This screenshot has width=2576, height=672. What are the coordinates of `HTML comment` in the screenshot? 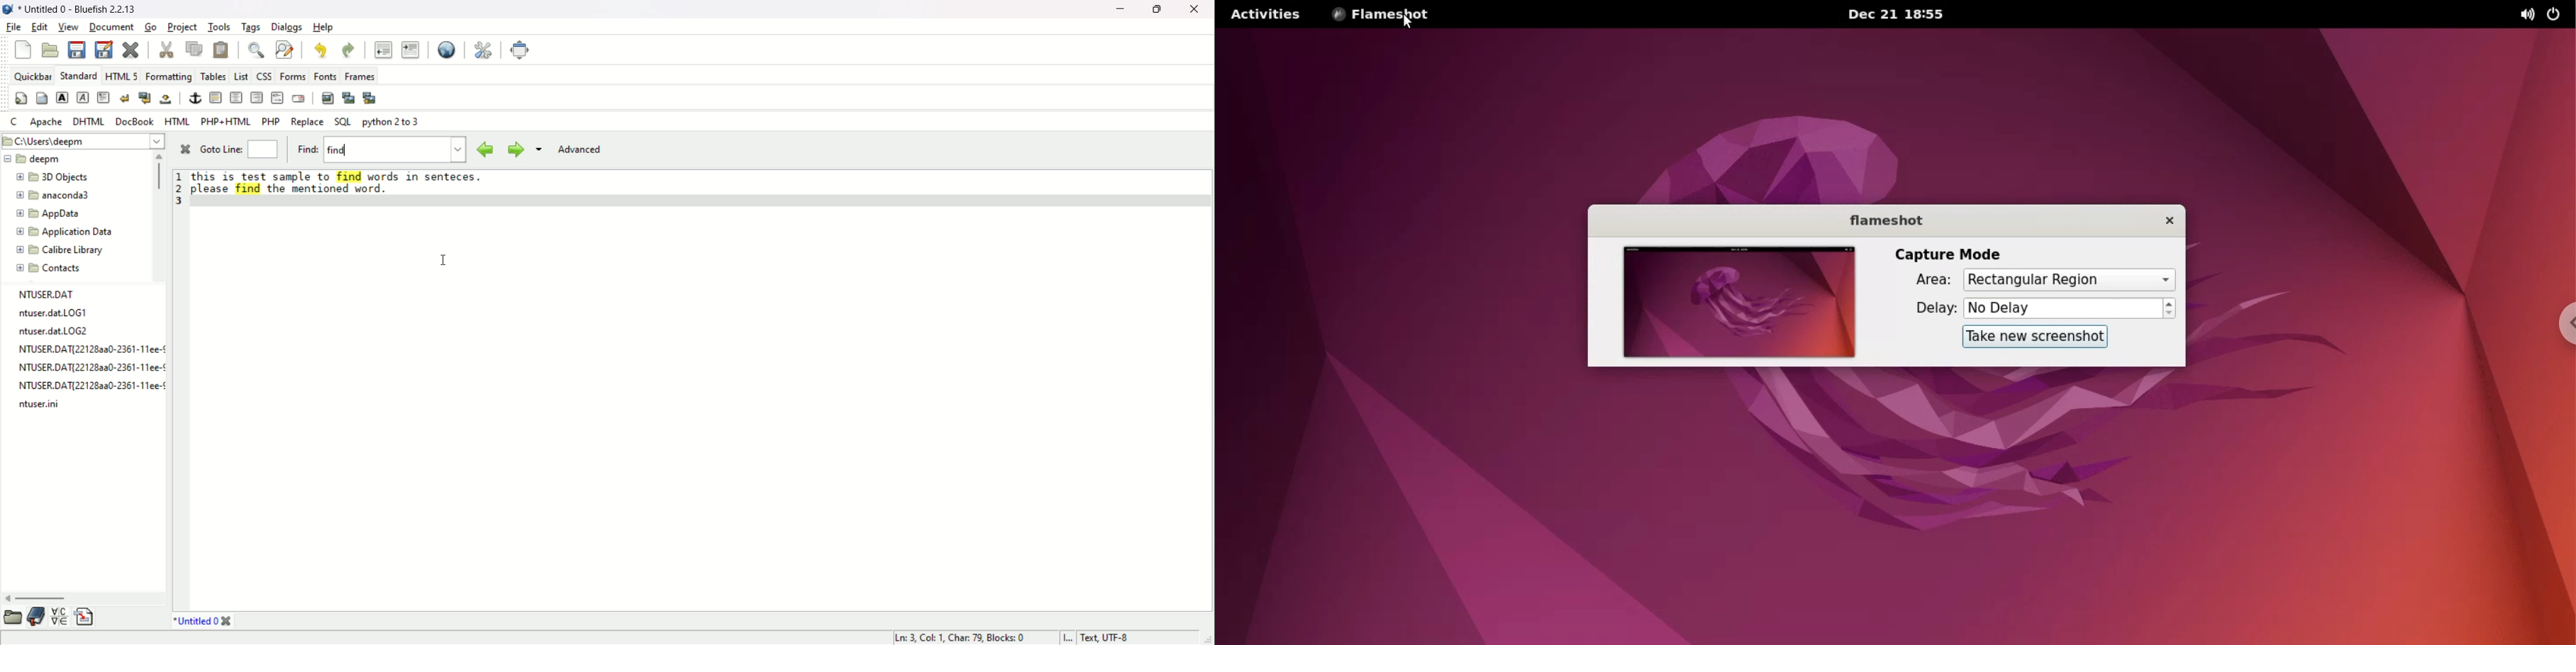 It's located at (276, 97).